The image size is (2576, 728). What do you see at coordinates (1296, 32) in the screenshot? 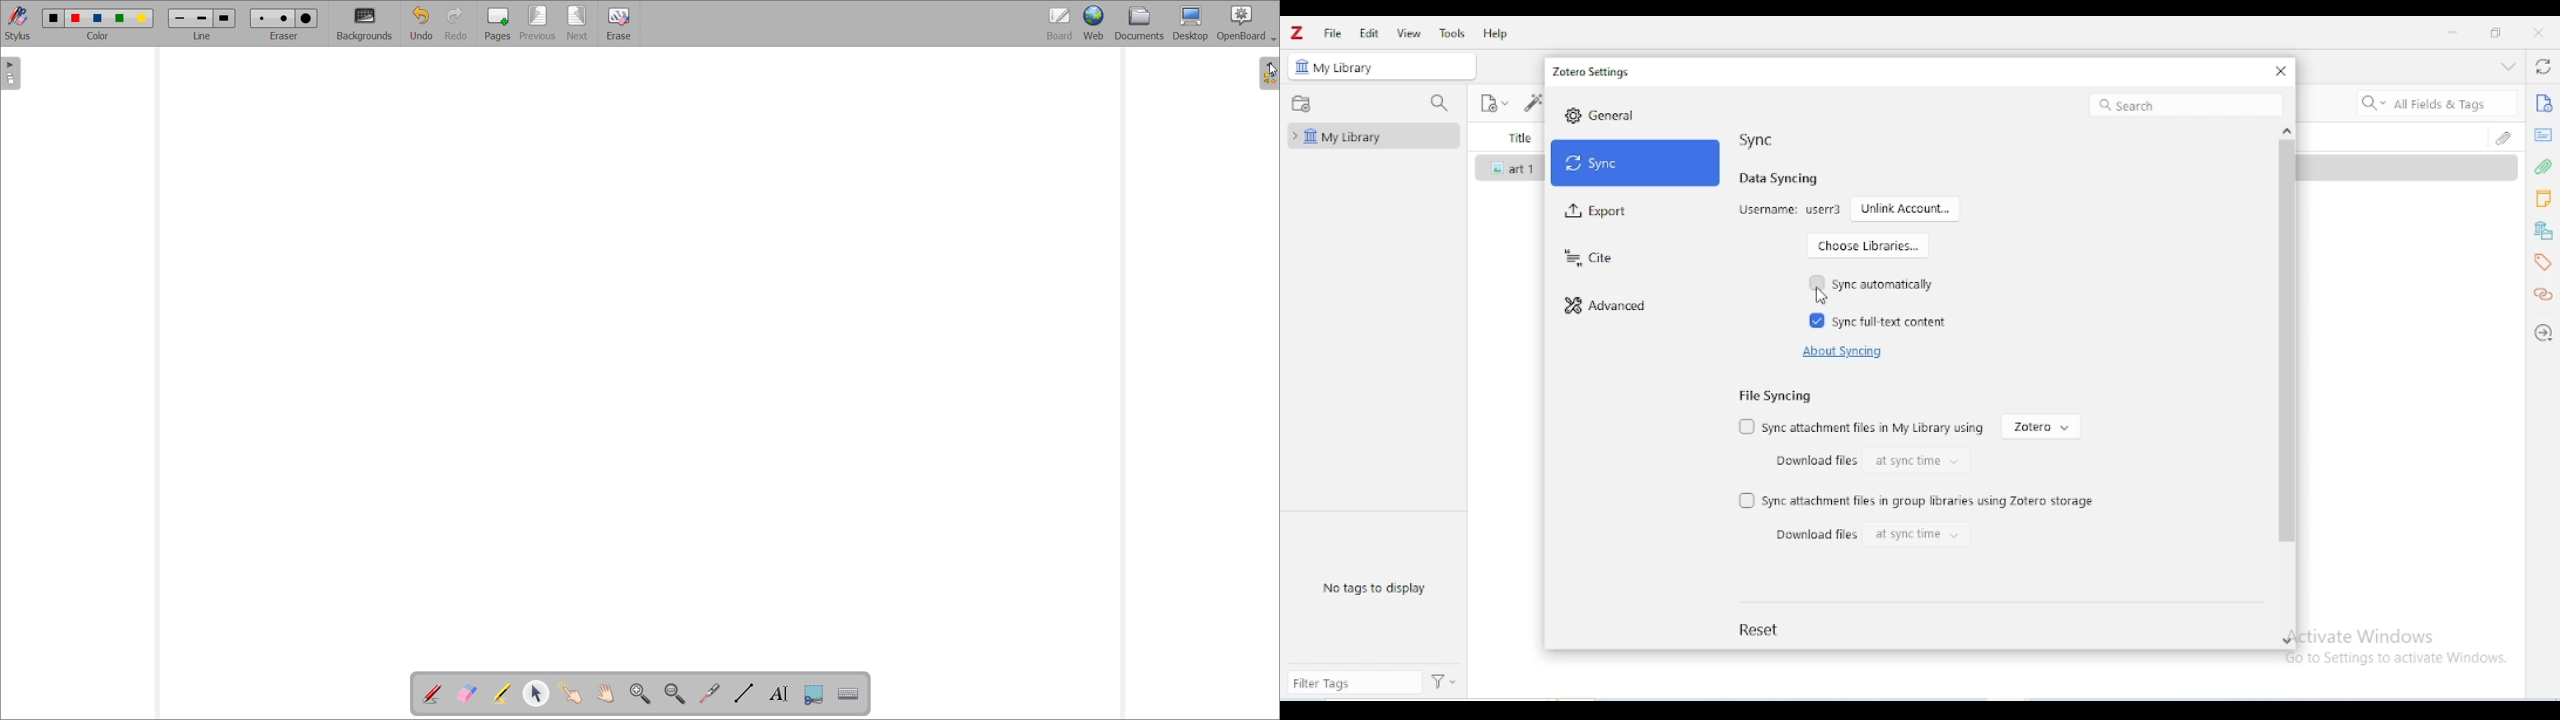
I see `logo` at bounding box center [1296, 32].